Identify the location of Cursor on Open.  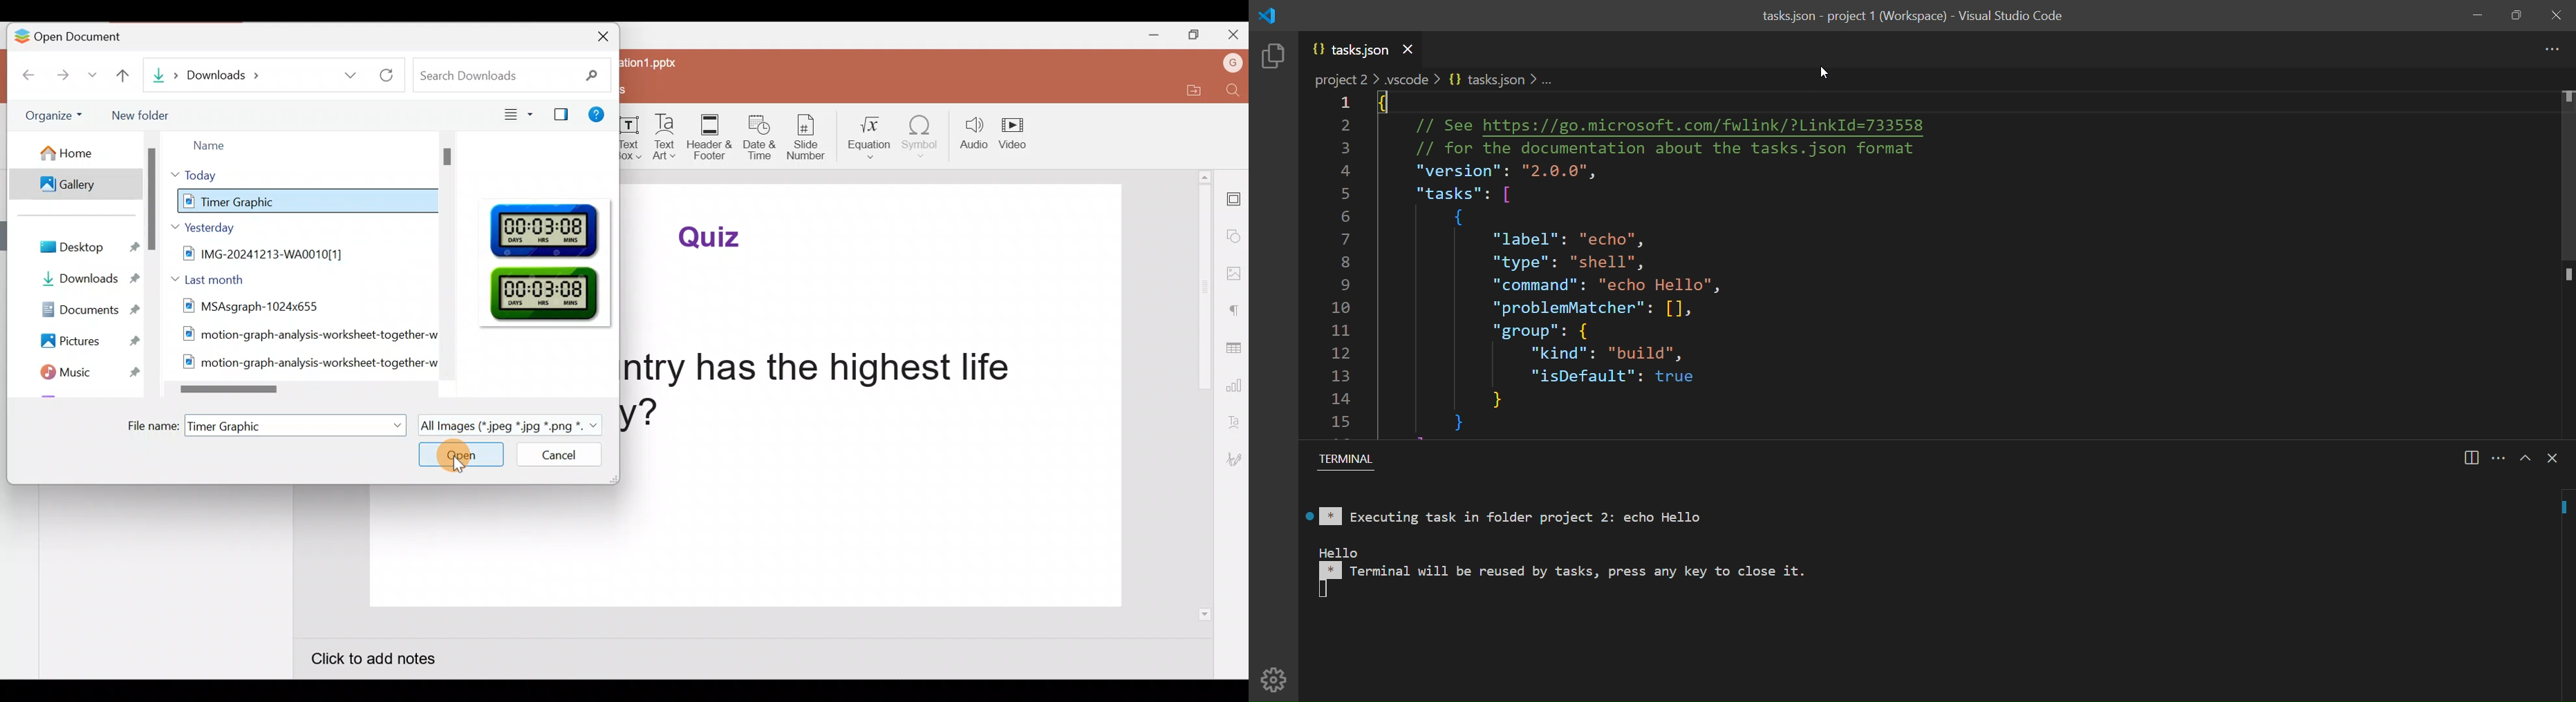
(457, 458).